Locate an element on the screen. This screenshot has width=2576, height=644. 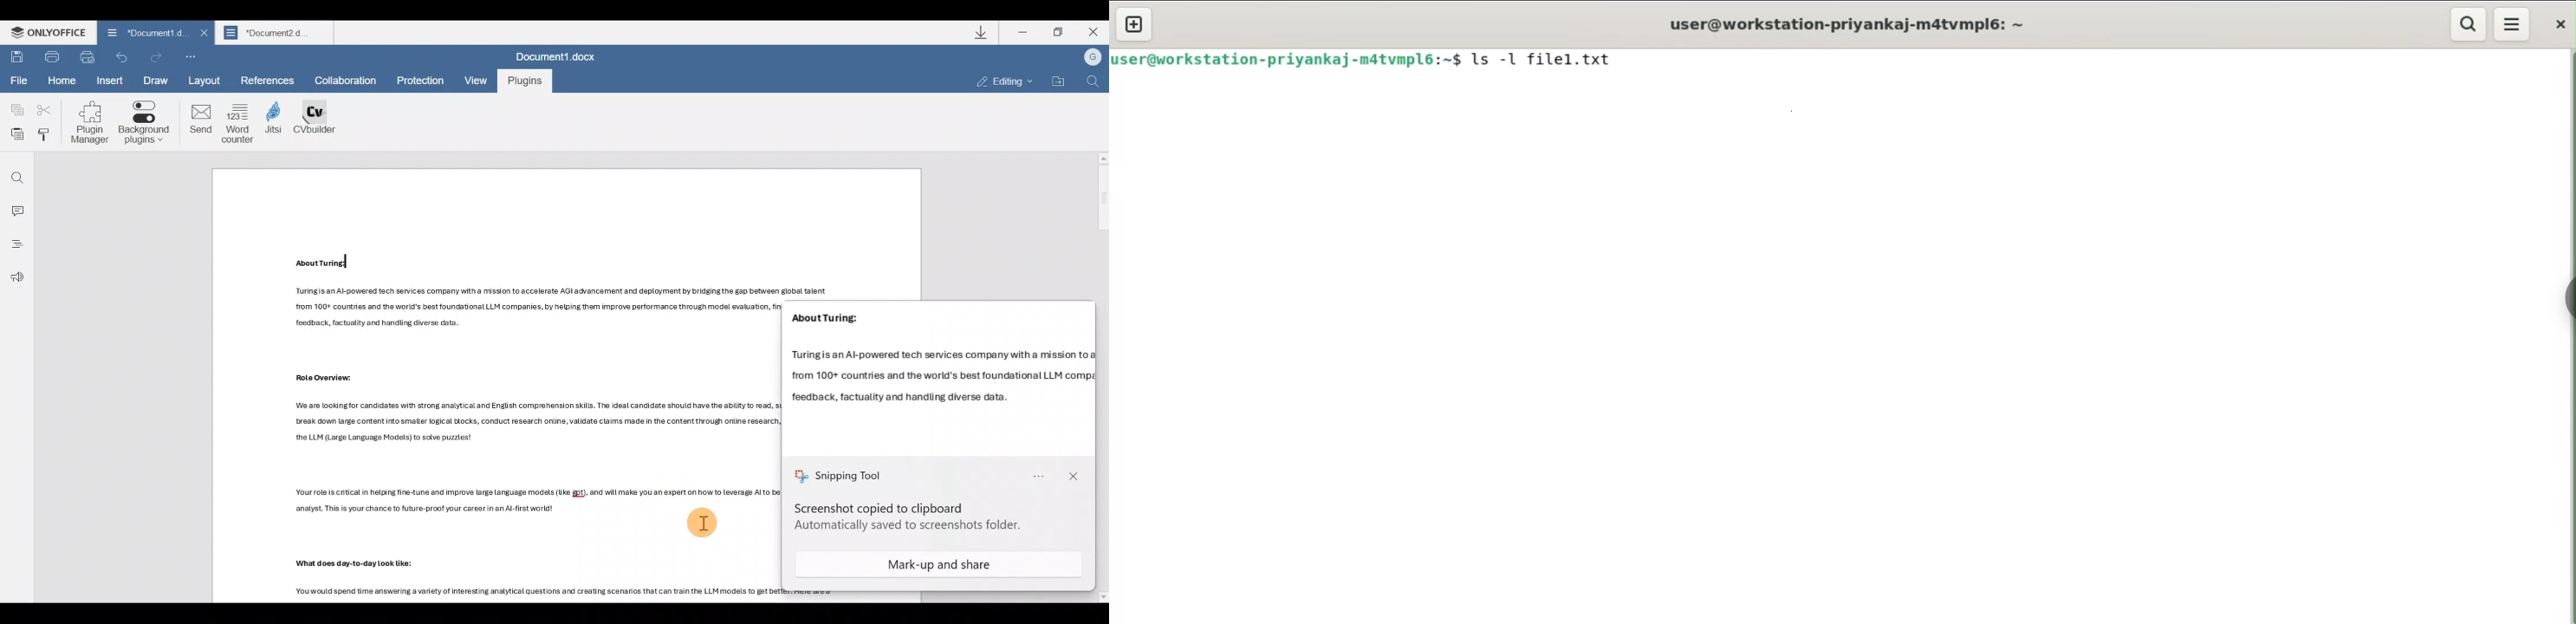
Home is located at coordinates (64, 81).